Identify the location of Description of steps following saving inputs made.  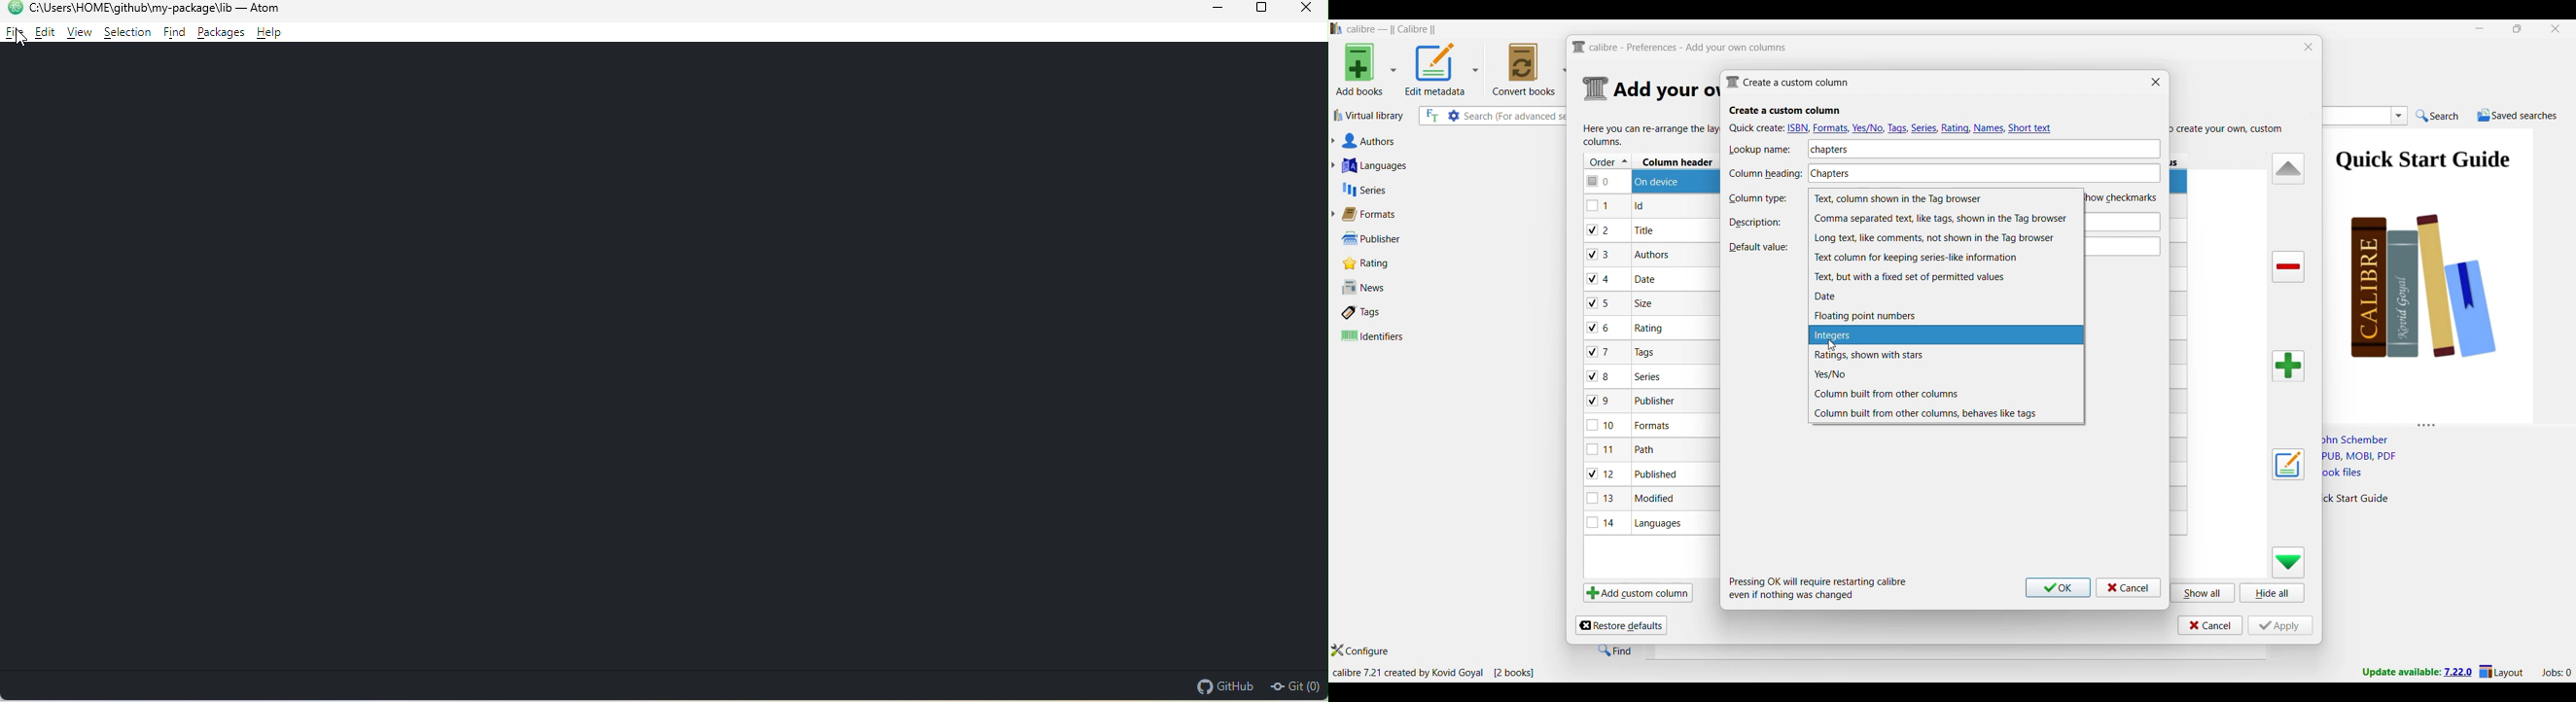
(1819, 588).